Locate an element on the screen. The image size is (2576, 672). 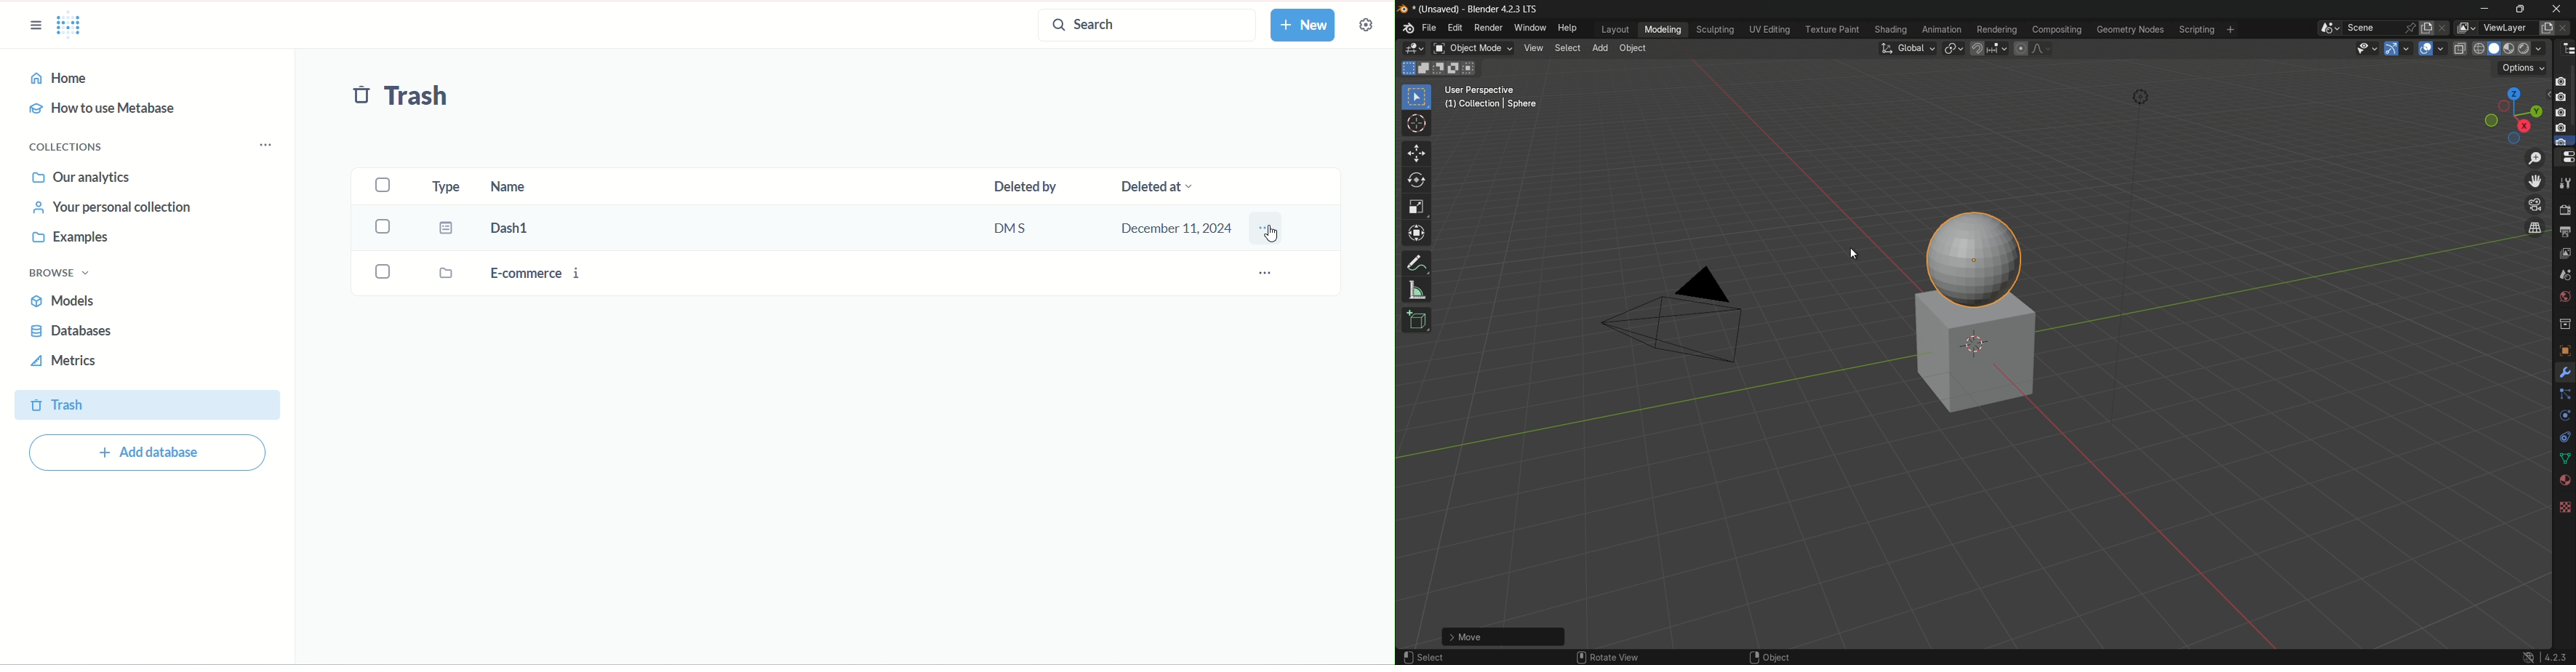
options is located at coordinates (2522, 68).